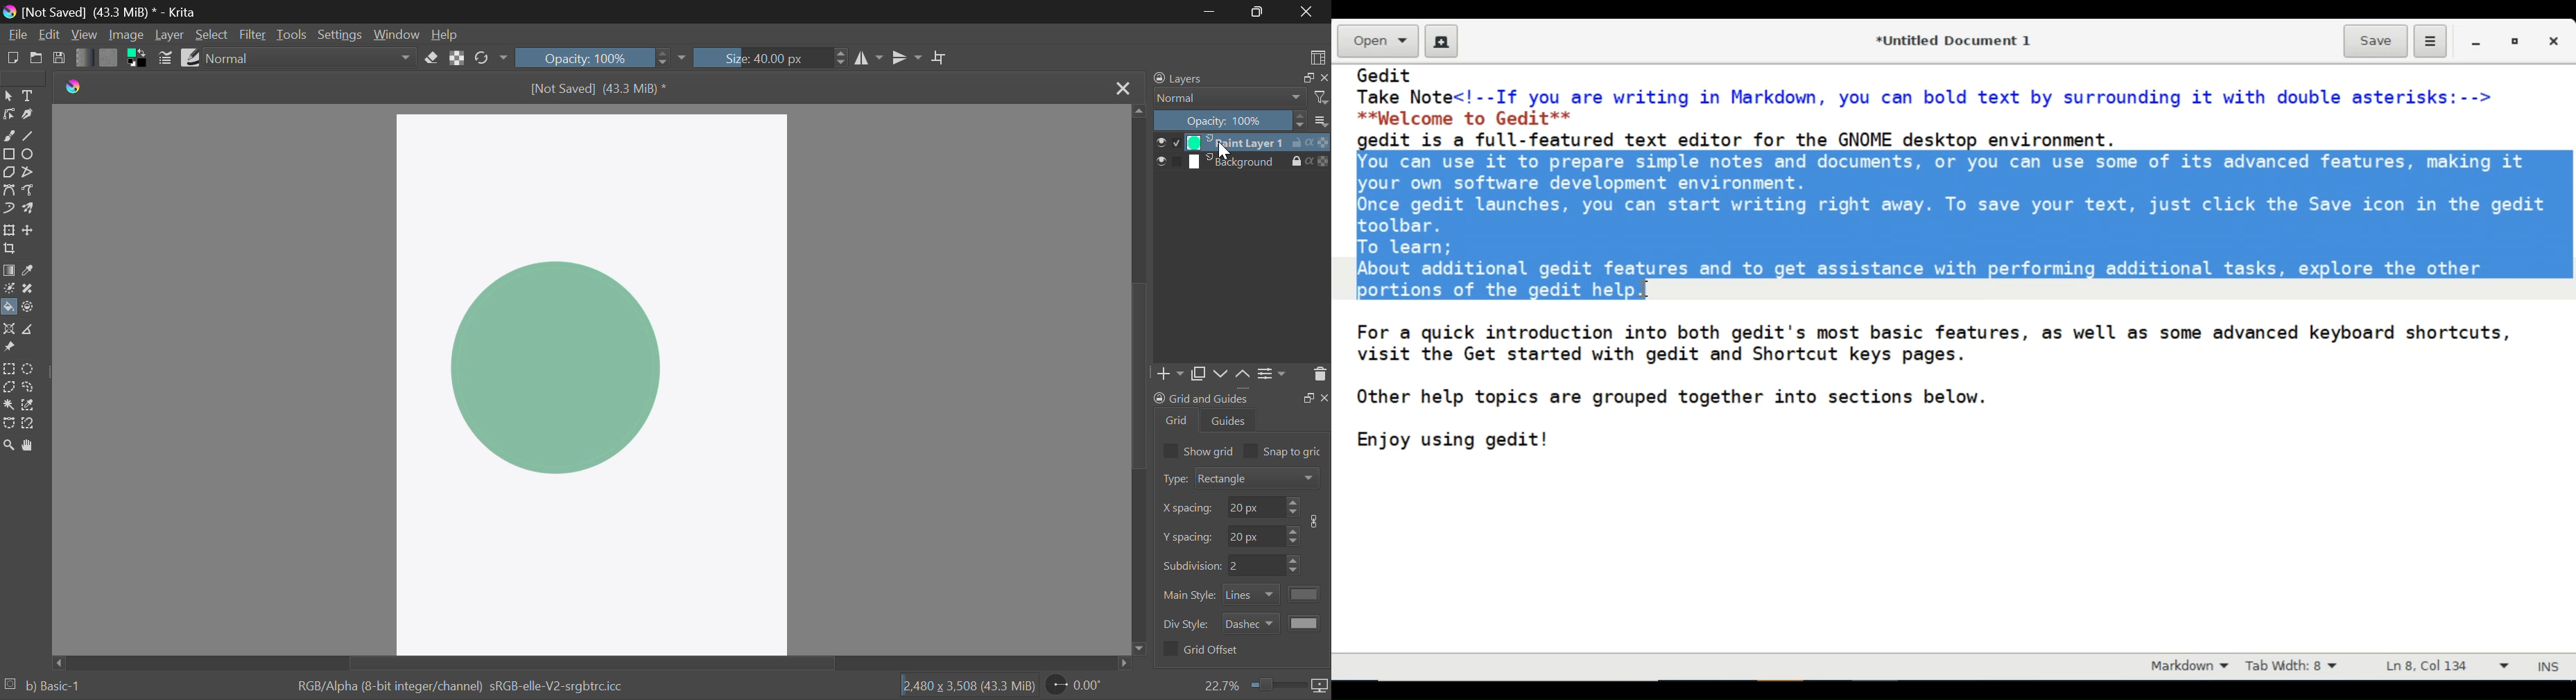  I want to click on Insert Mode, so click(2551, 664).